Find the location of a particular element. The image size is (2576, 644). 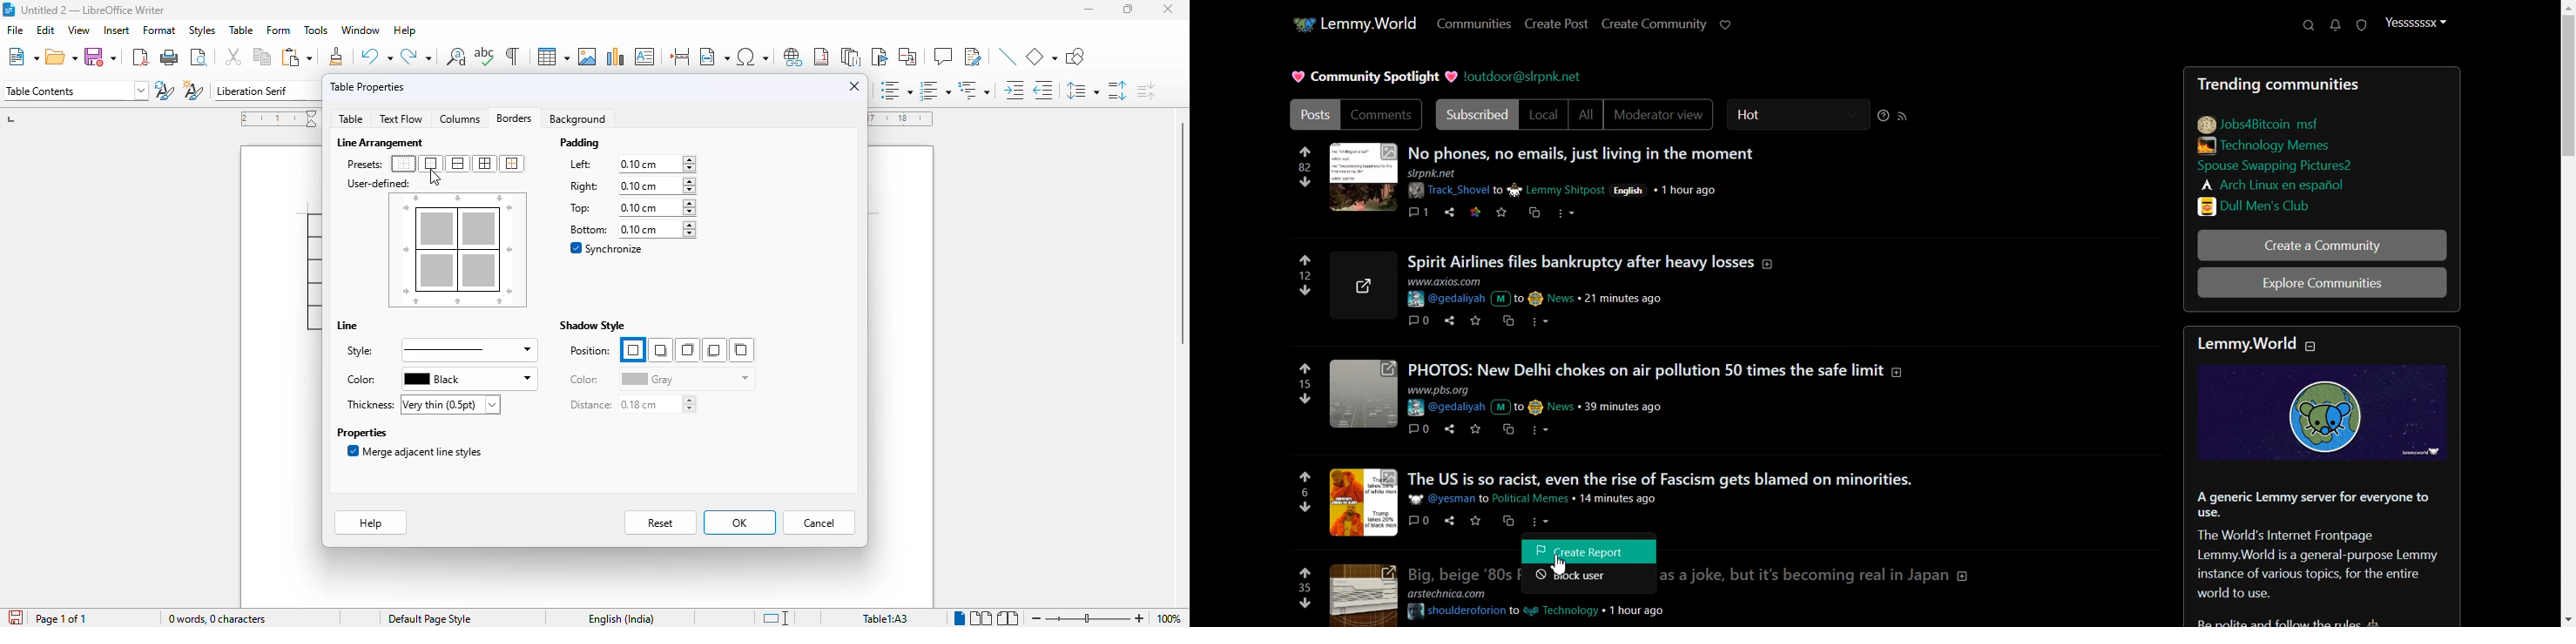

presets:  is located at coordinates (366, 165).